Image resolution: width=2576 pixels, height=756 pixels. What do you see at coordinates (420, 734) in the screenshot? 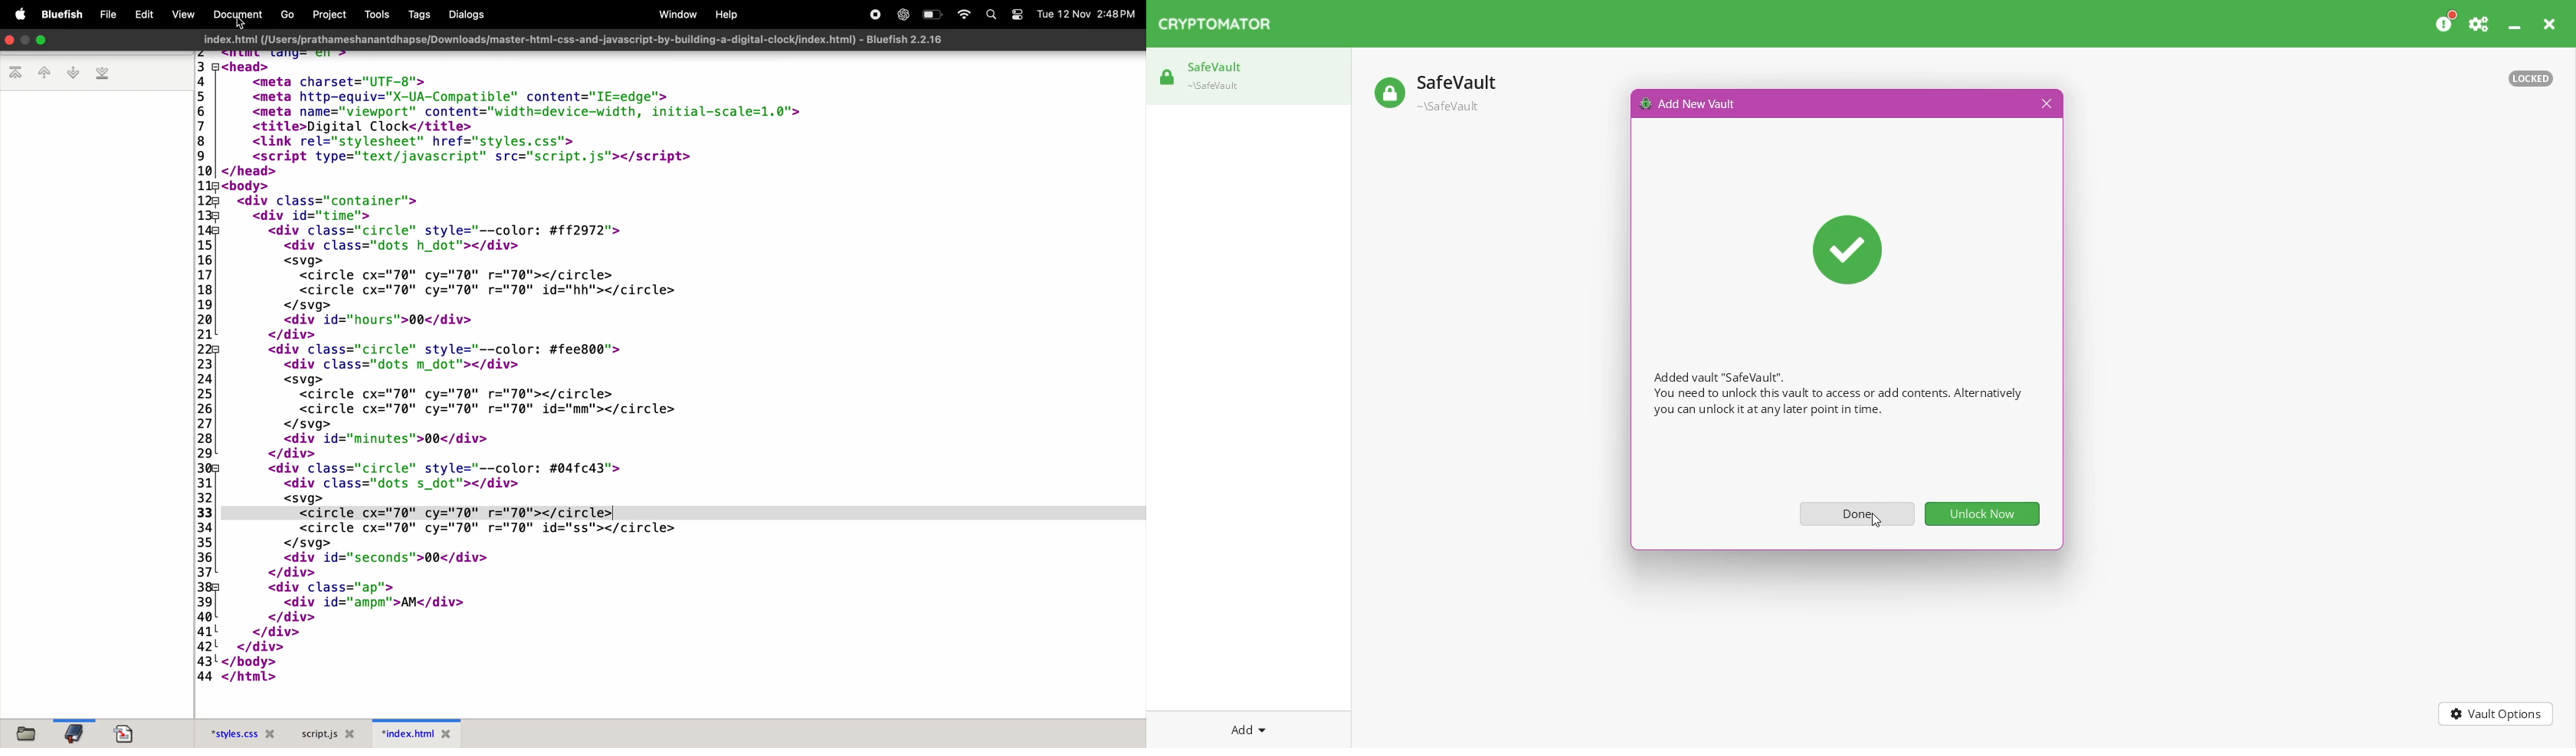
I see `index.html` at bounding box center [420, 734].